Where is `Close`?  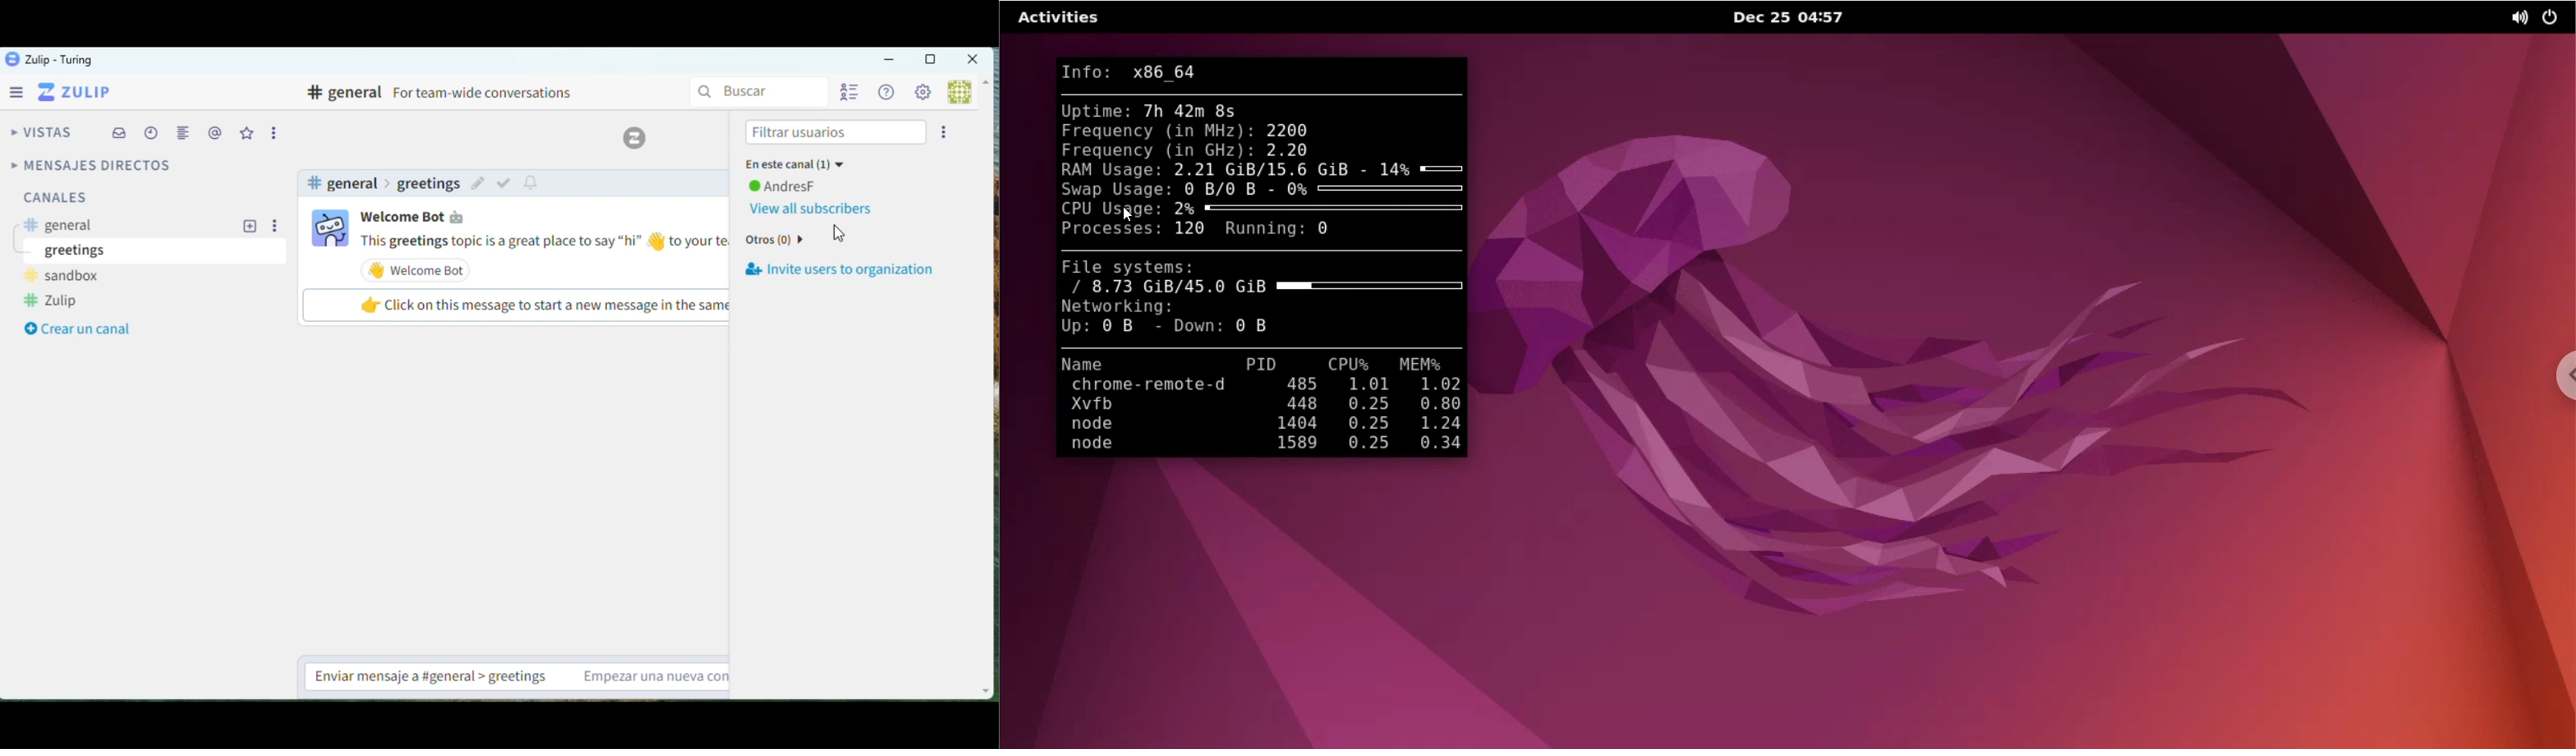 Close is located at coordinates (972, 58).